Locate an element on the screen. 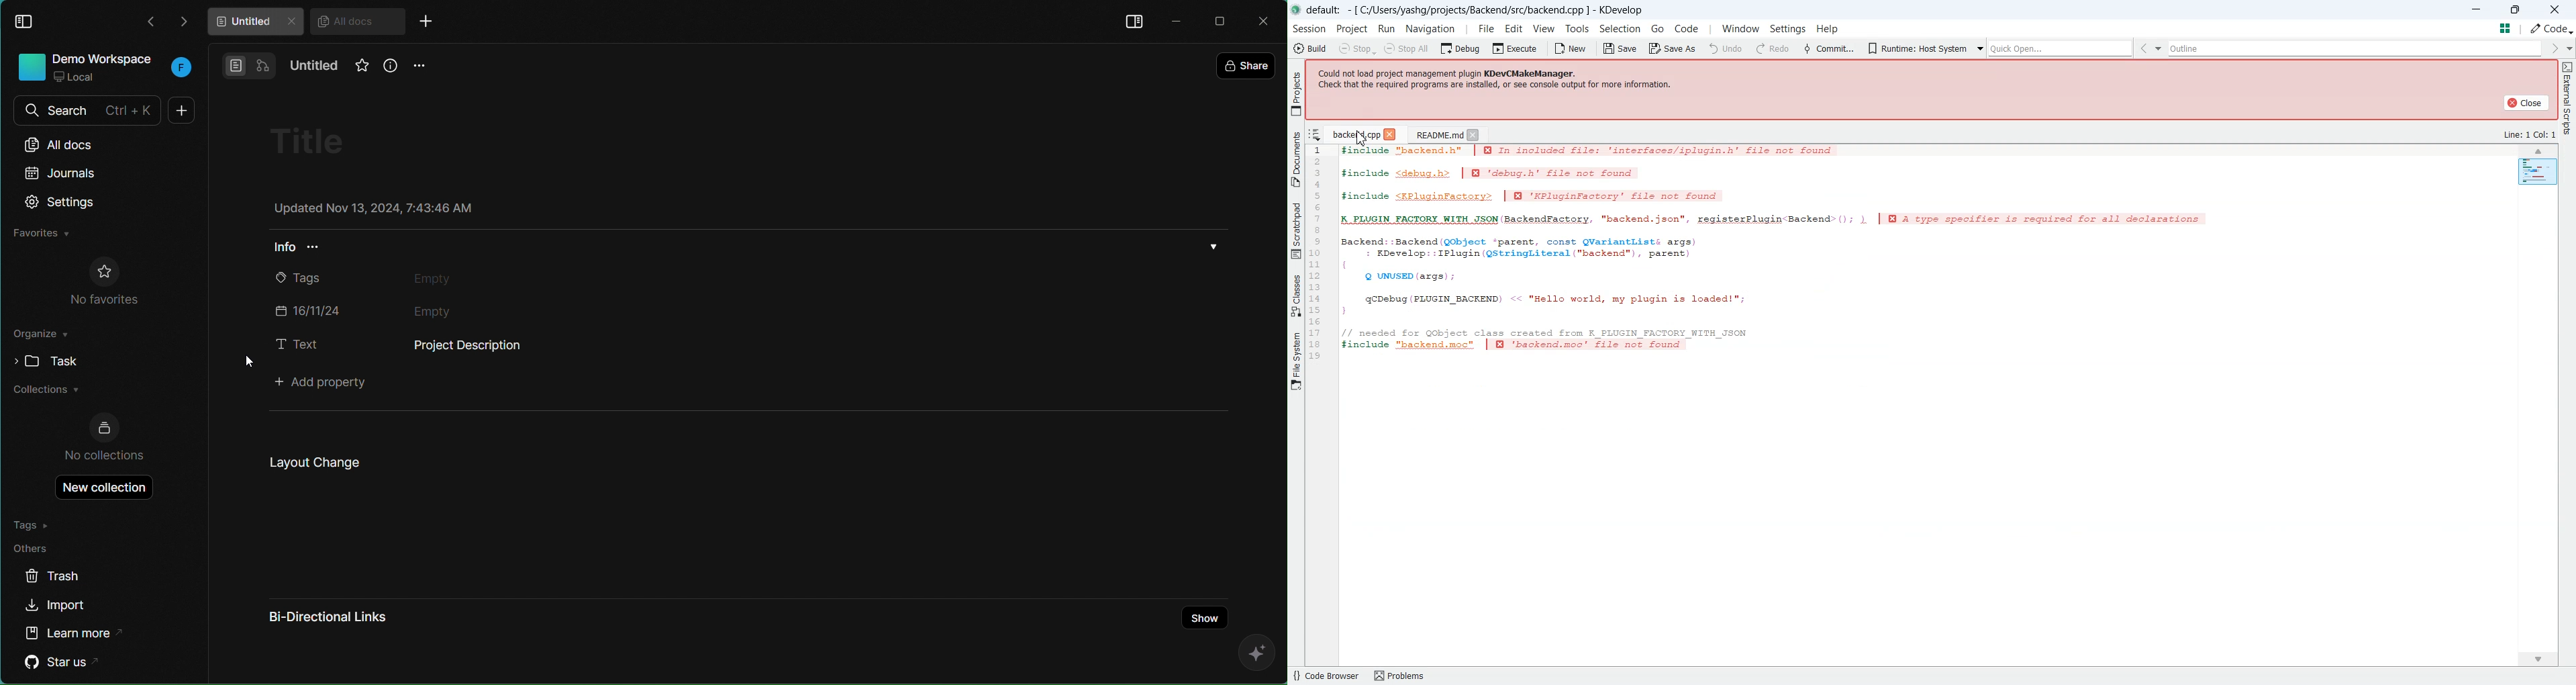  Run is located at coordinates (1388, 30).